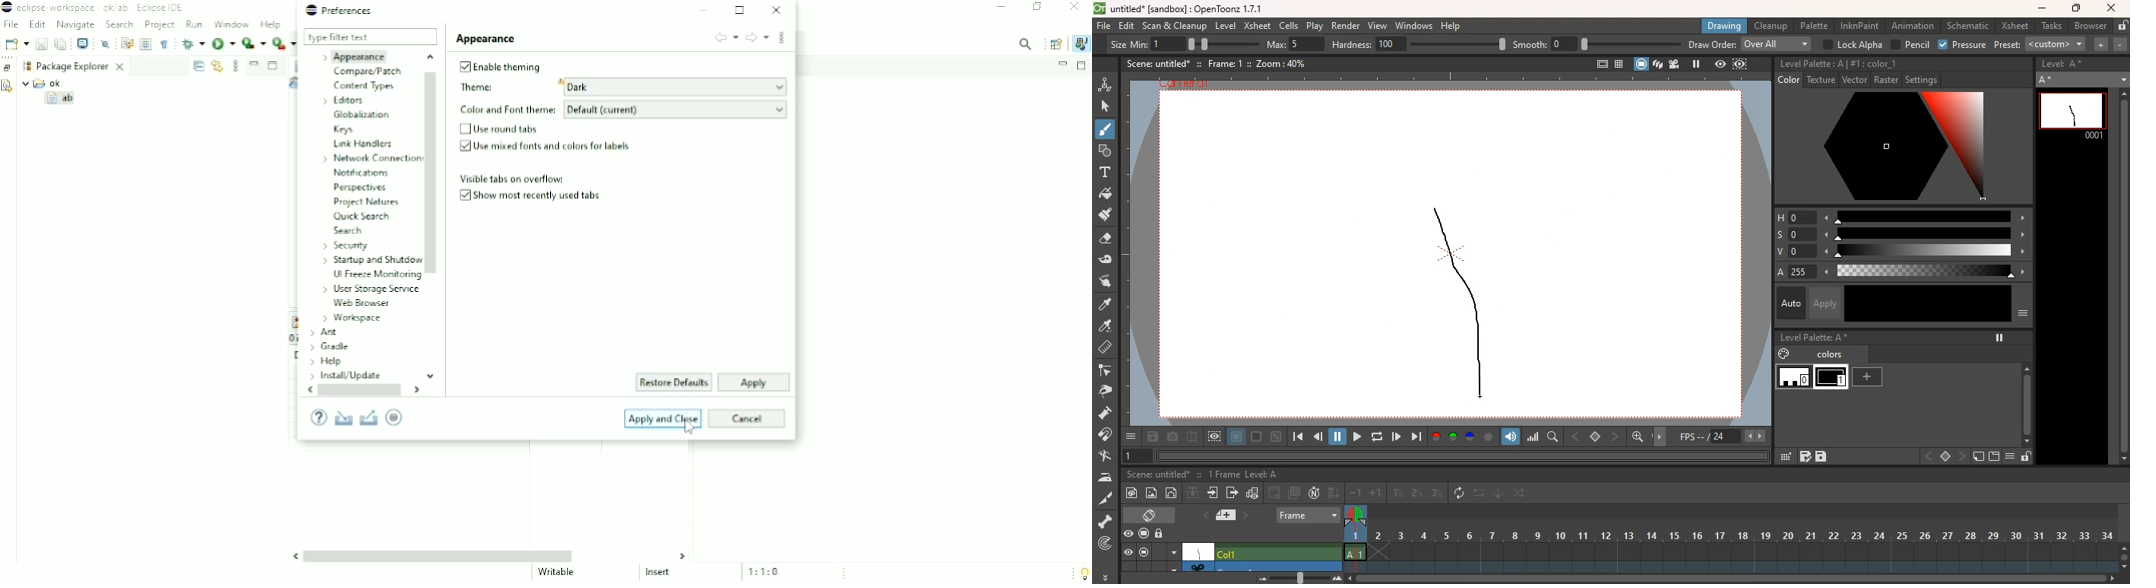 Image resolution: width=2156 pixels, height=588 pixels. Describe the element at coordinates (1436, 436) in the screenshot. I see `red` at that location.